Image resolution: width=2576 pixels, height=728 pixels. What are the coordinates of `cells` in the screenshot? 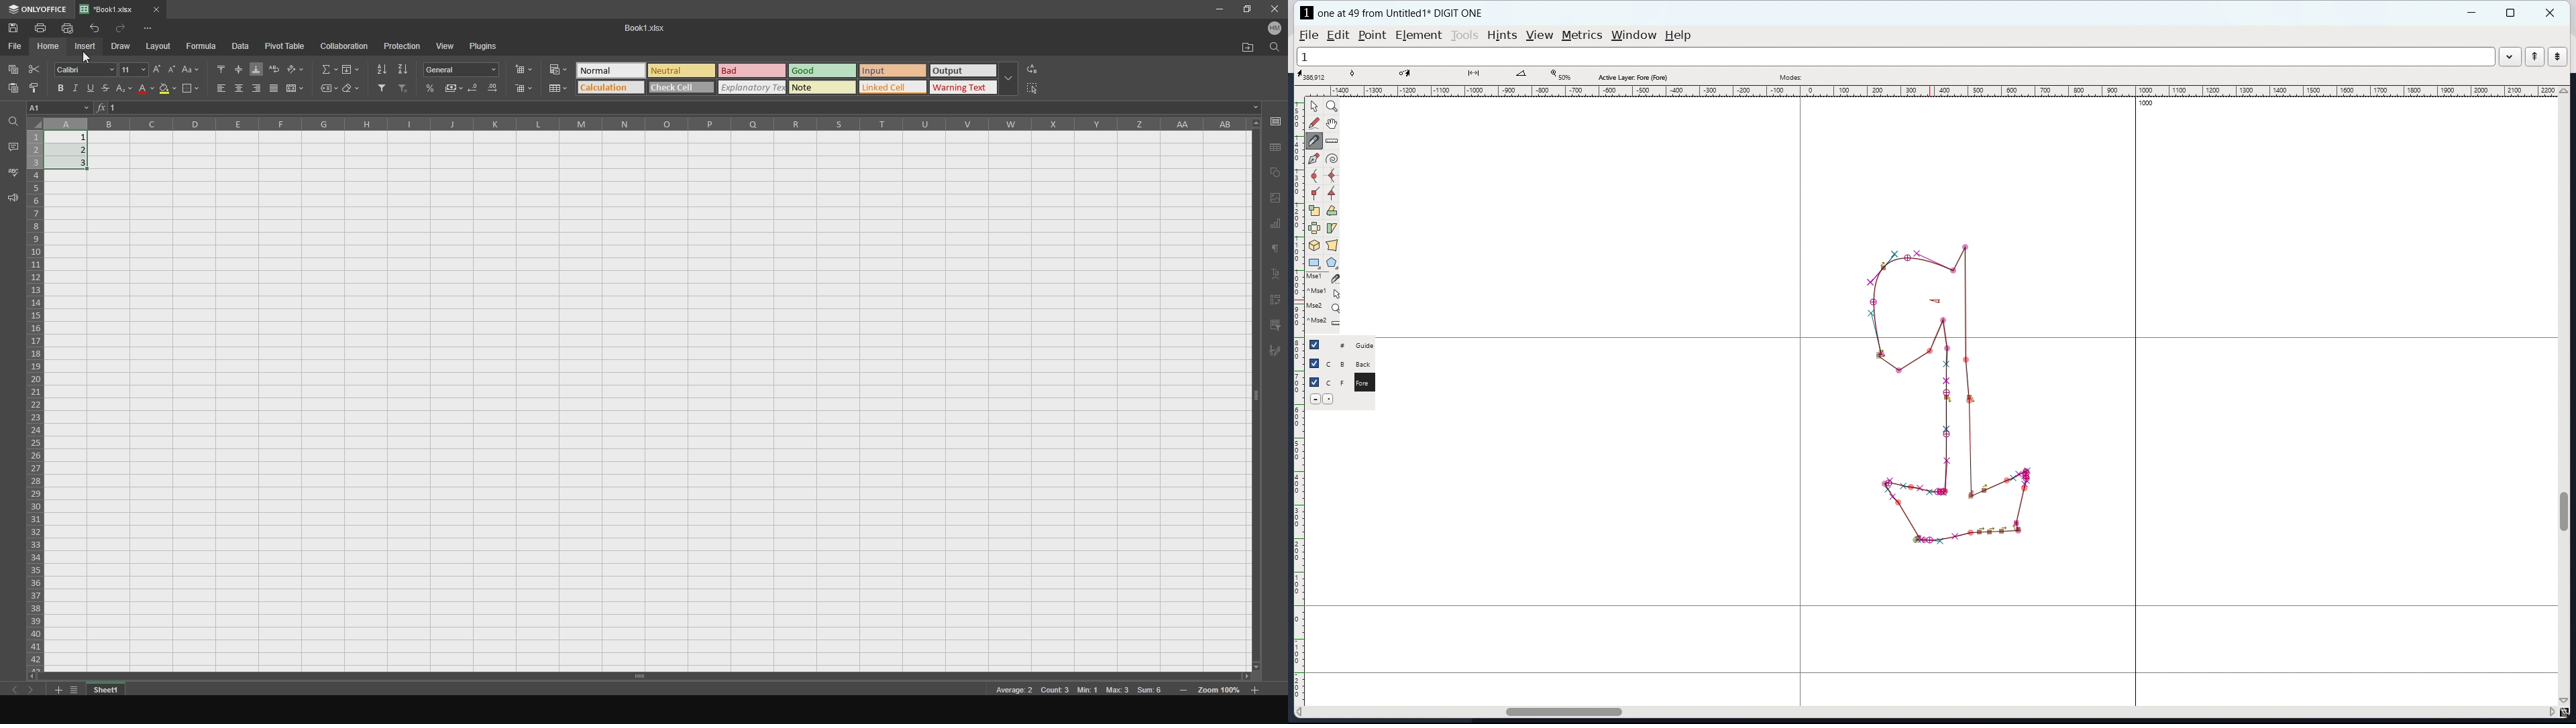 It's located at (35, 394).